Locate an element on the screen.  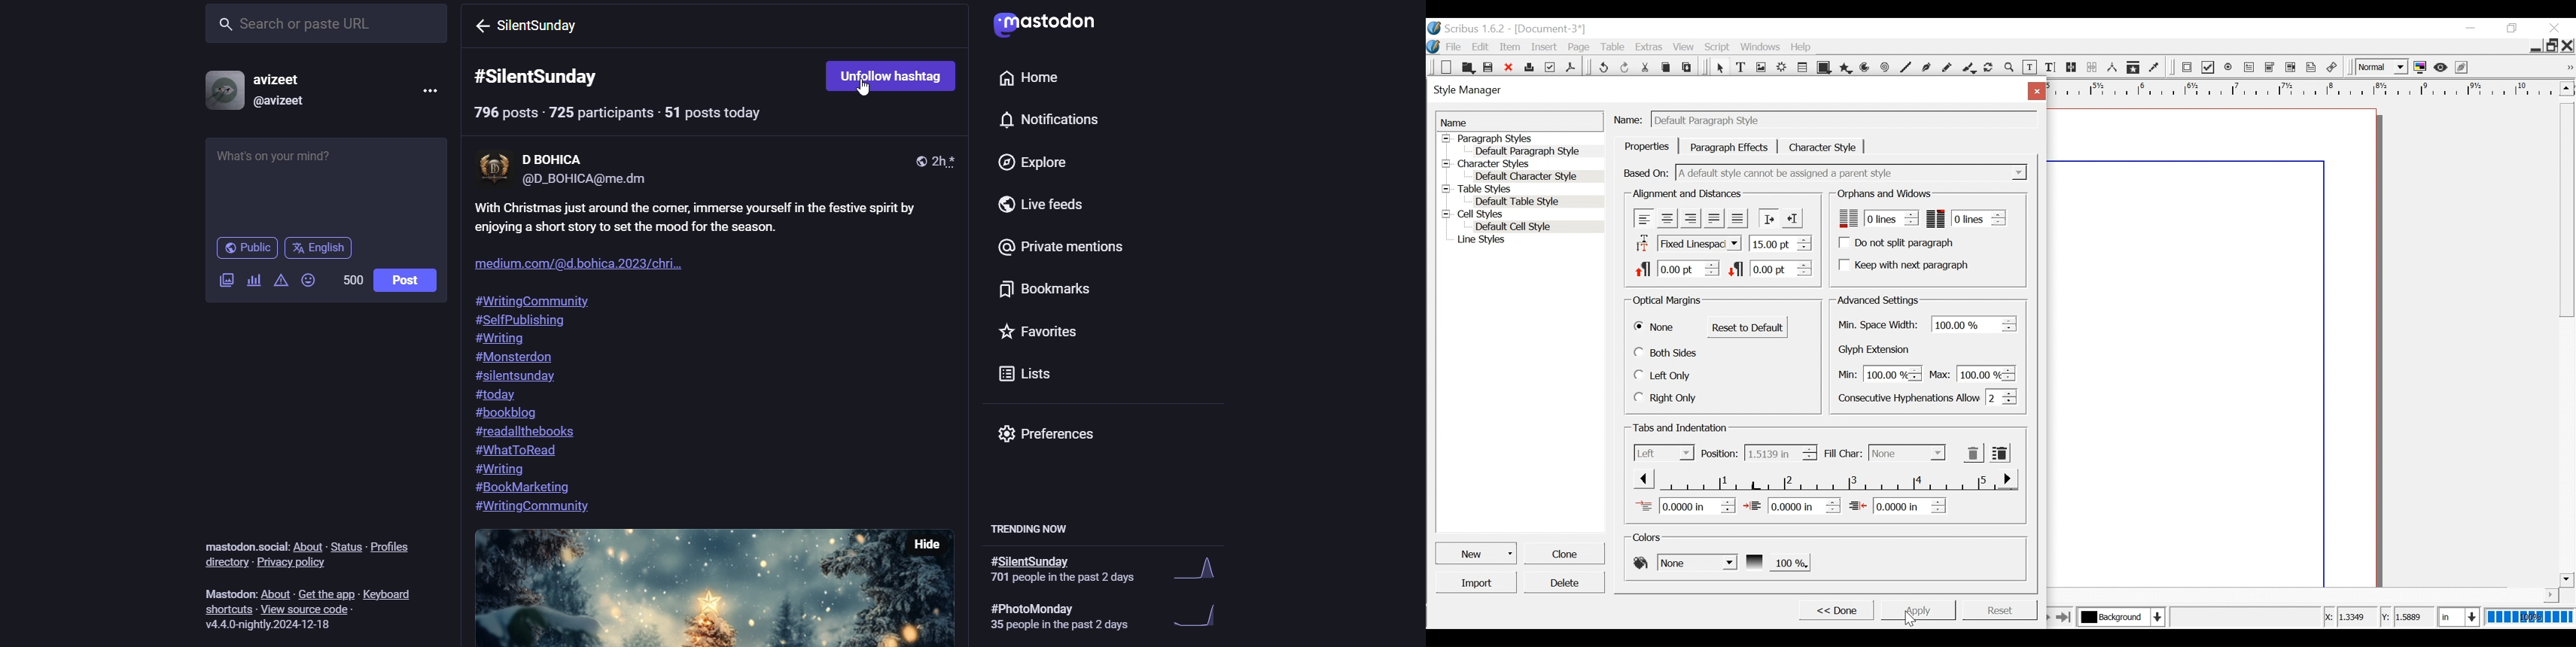
Ensure that the first line of the paragraph wont end up seperated is located at coordinates (1877, 218).